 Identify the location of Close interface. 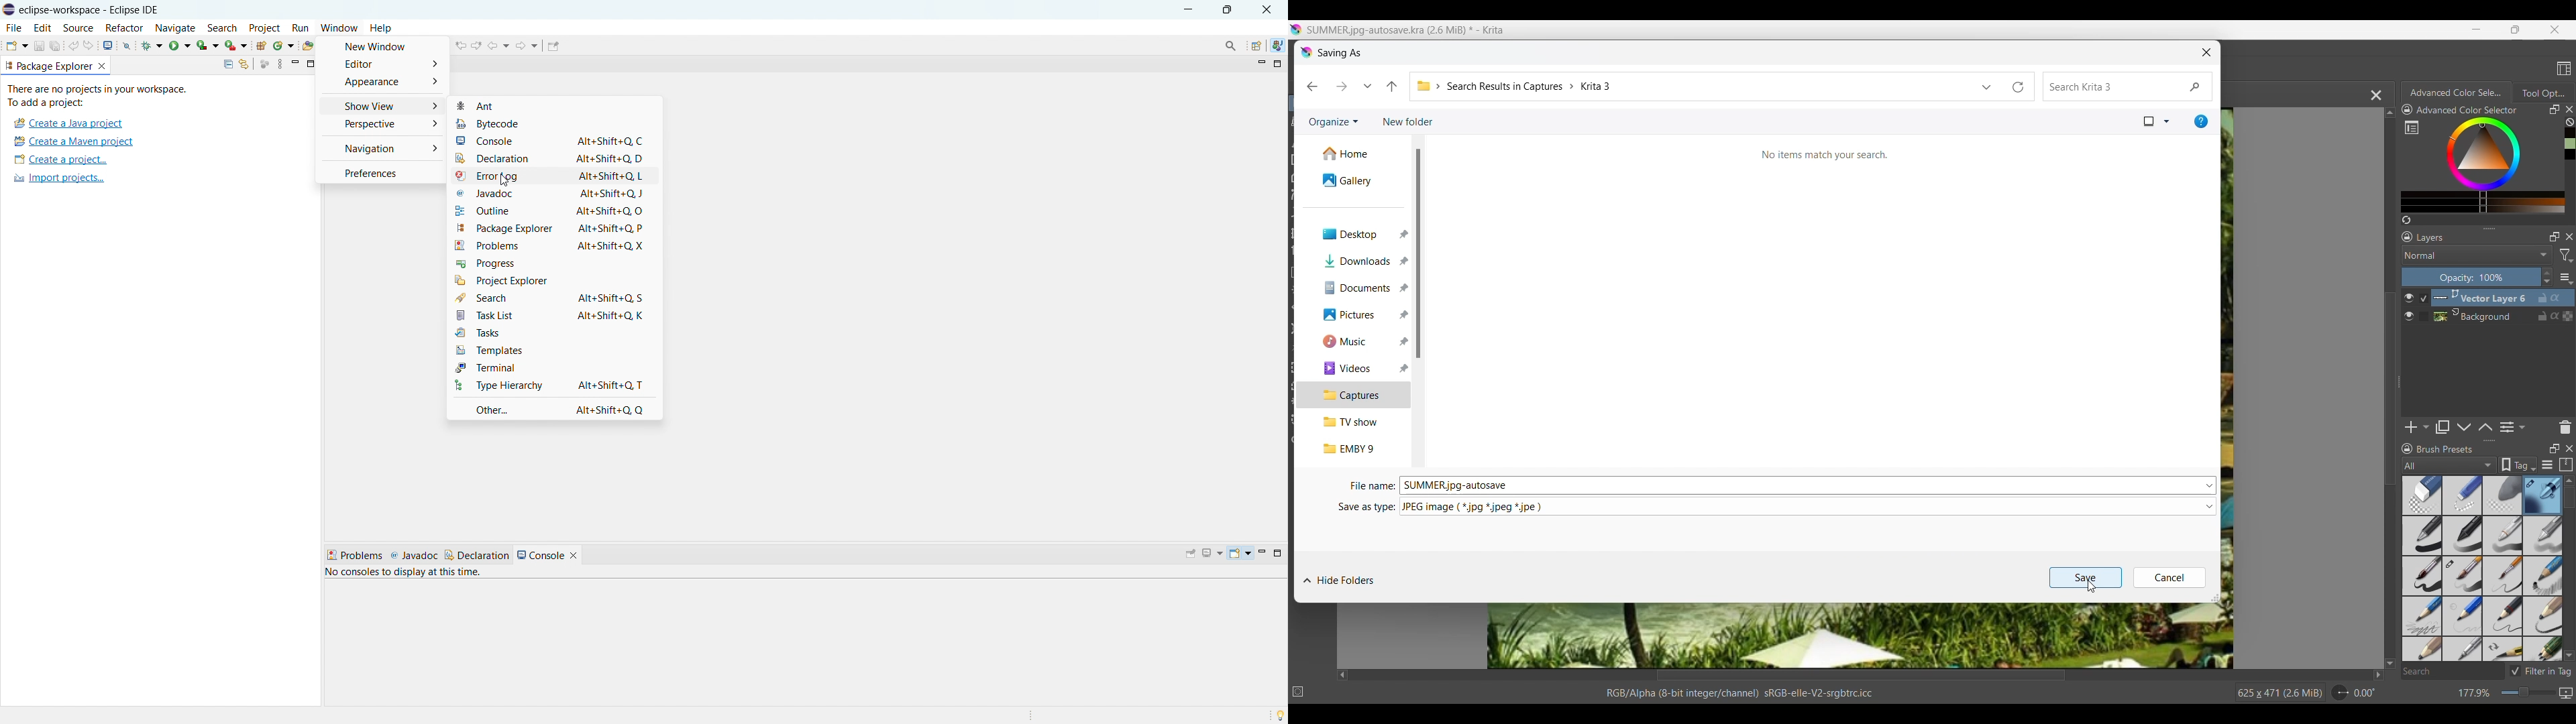
(2555, 29).